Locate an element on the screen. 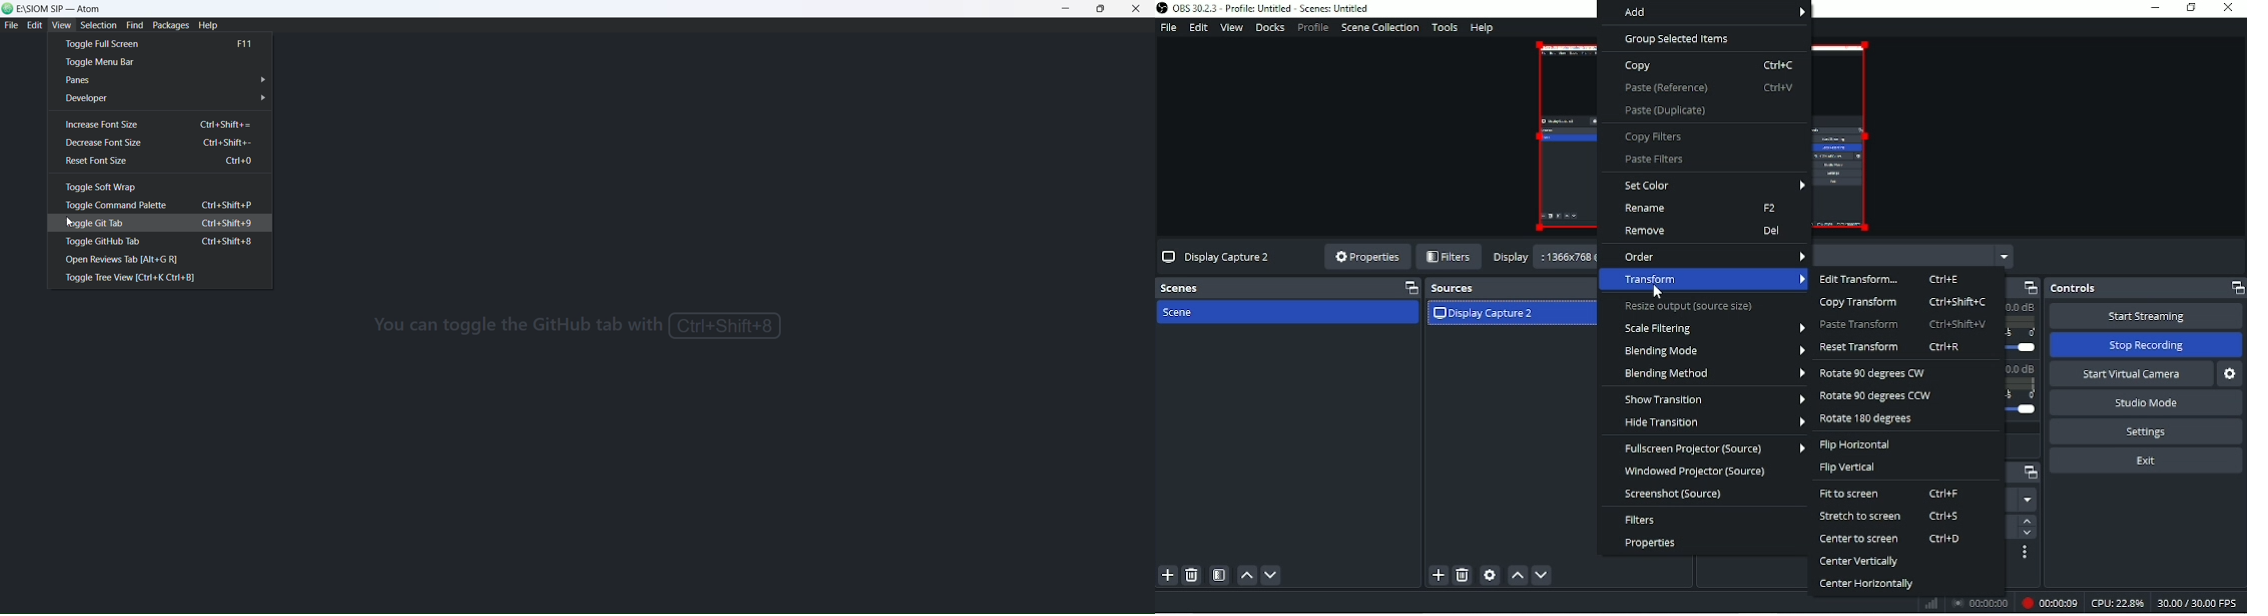  Configure virtual camera is located at coordinates (2232, 374).